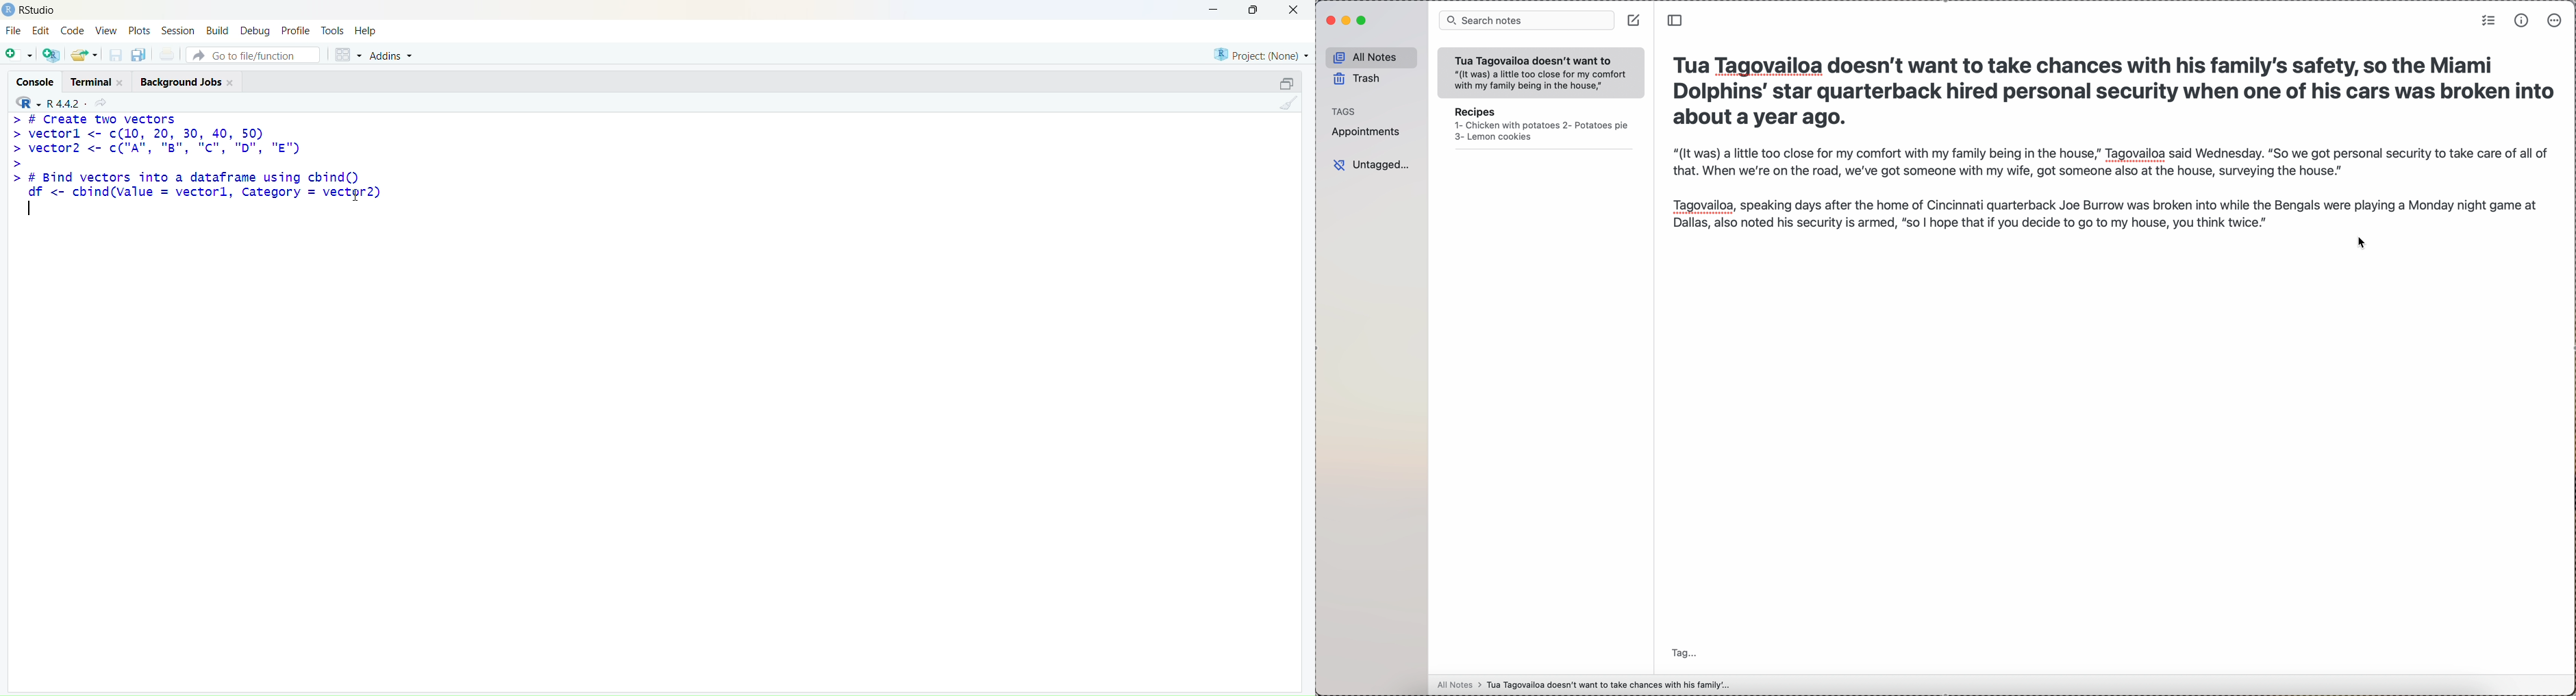  What do you see at coordinates (1347, 21) in the screenshot?
I see `minimize app` at bounding box center [1347, 21].